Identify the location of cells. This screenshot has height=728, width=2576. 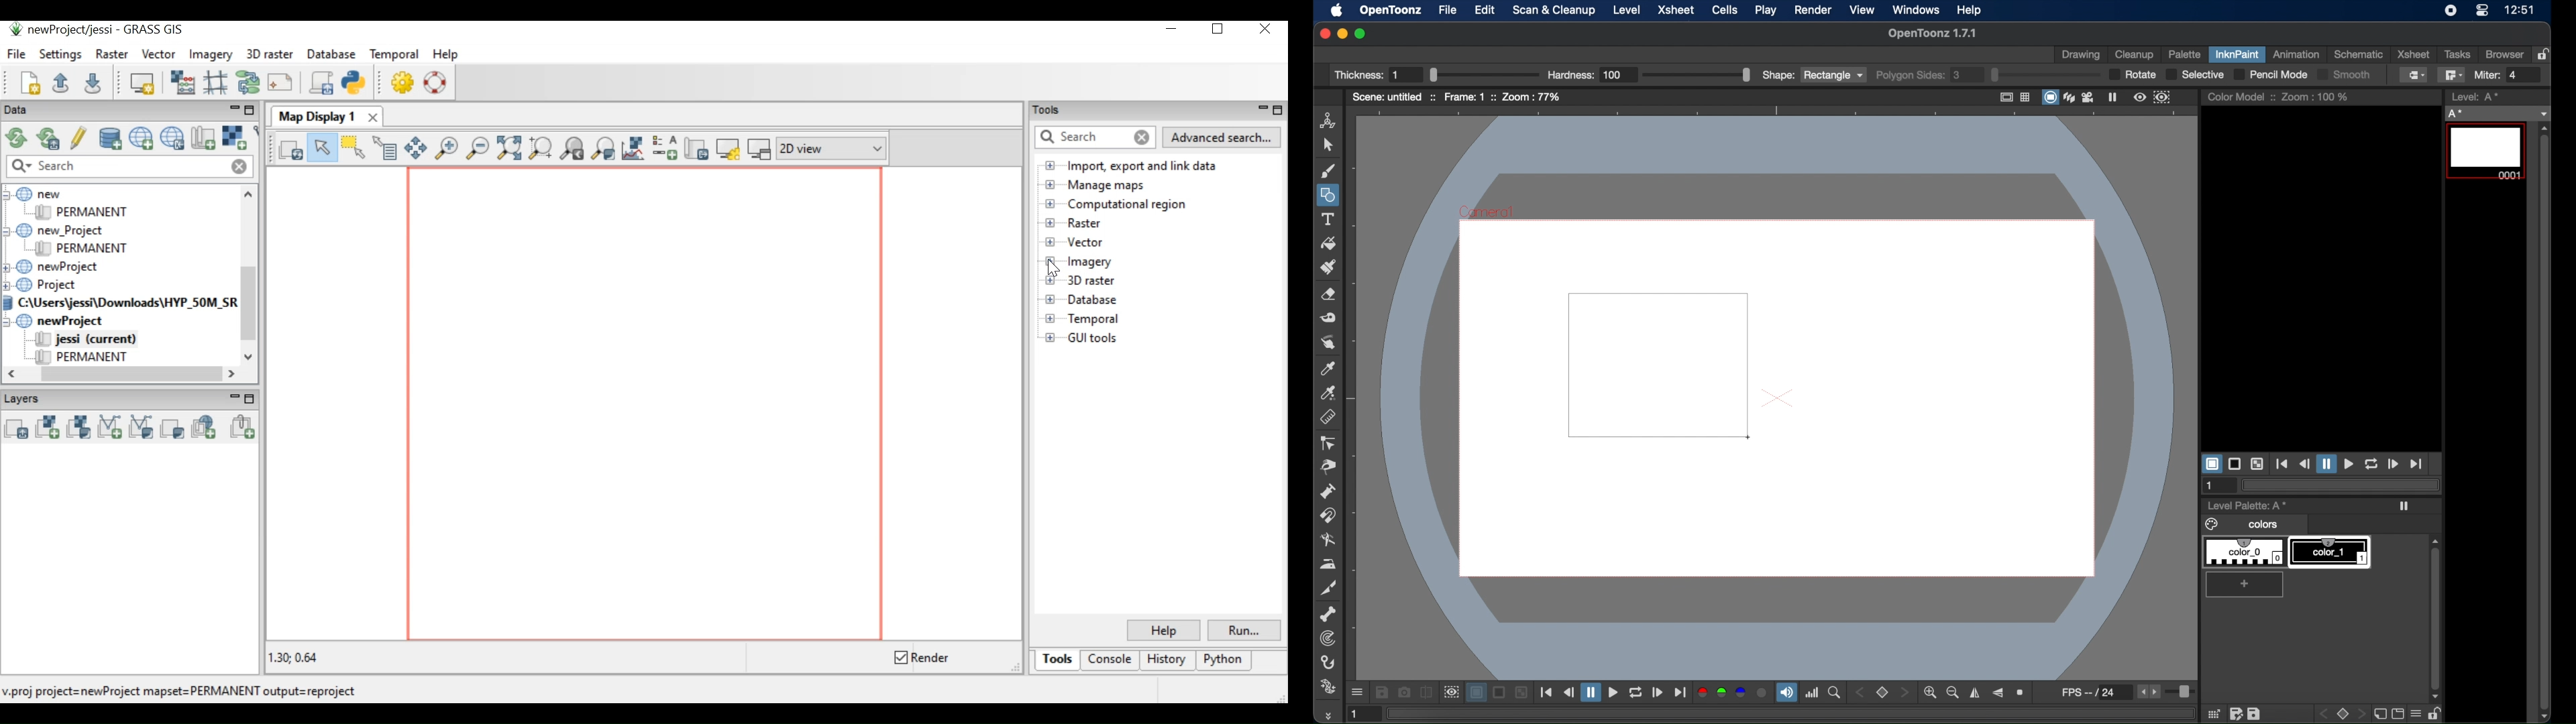
(1723, 10).